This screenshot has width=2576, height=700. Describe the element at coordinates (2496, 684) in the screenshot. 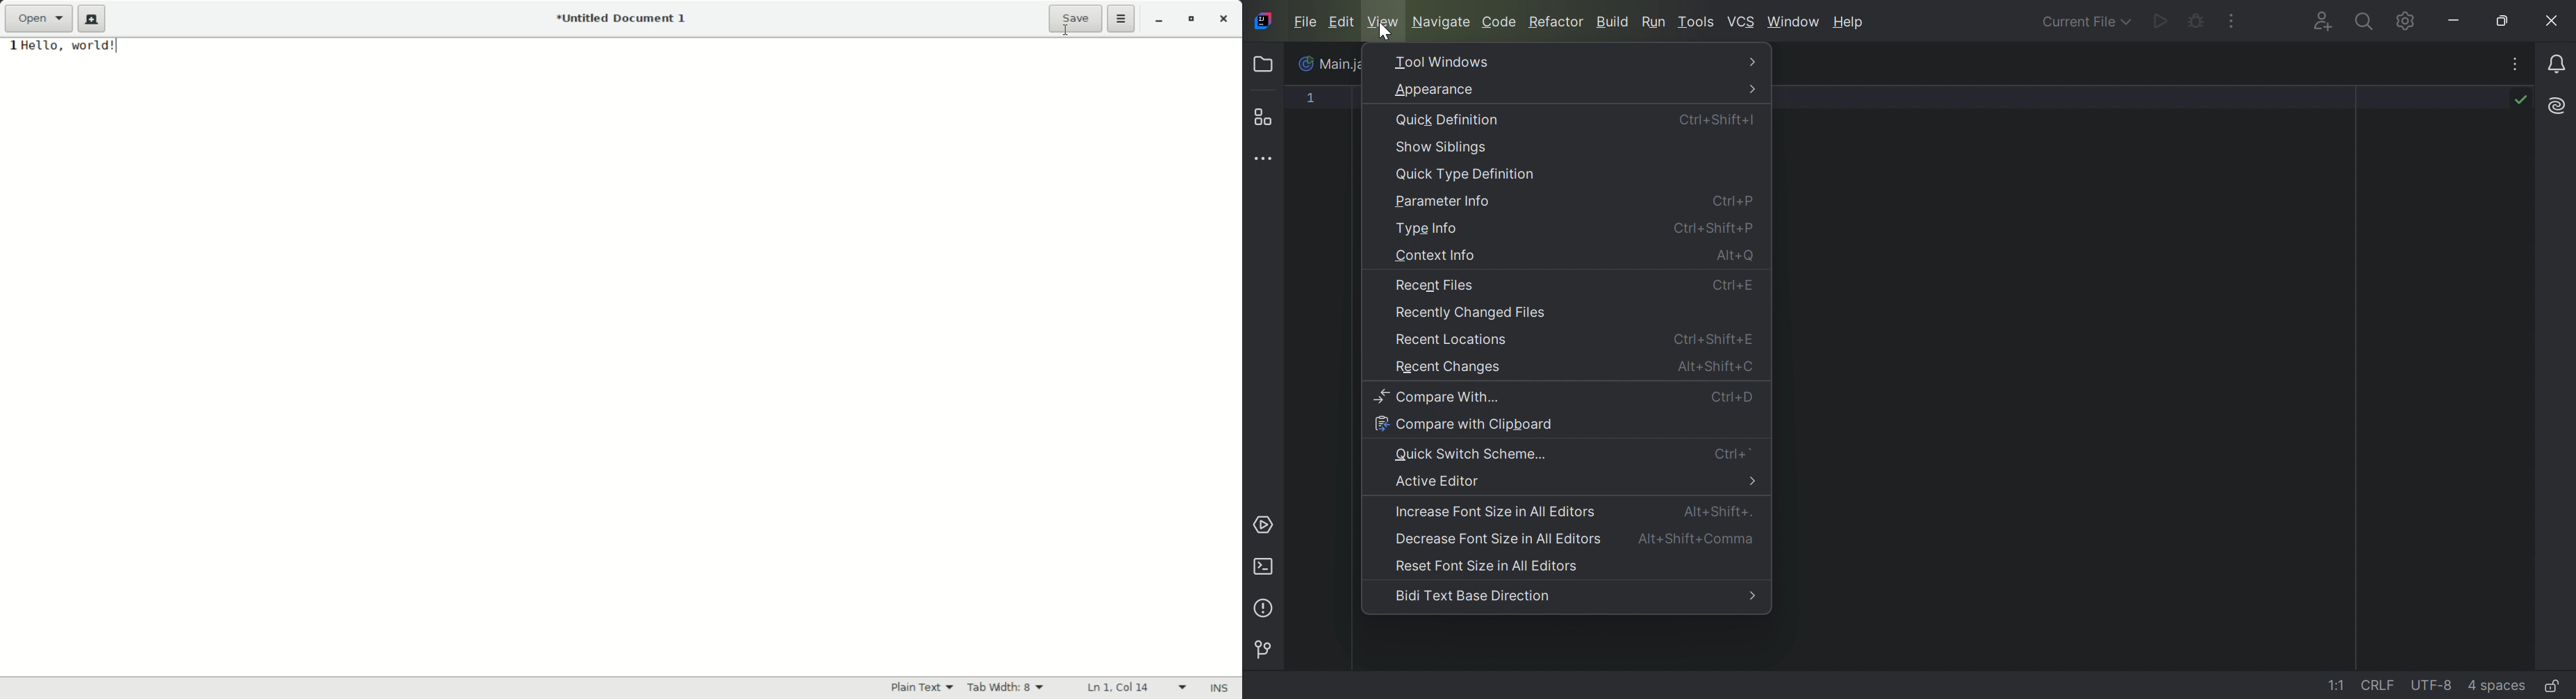

I see `4 spaces` at that location.